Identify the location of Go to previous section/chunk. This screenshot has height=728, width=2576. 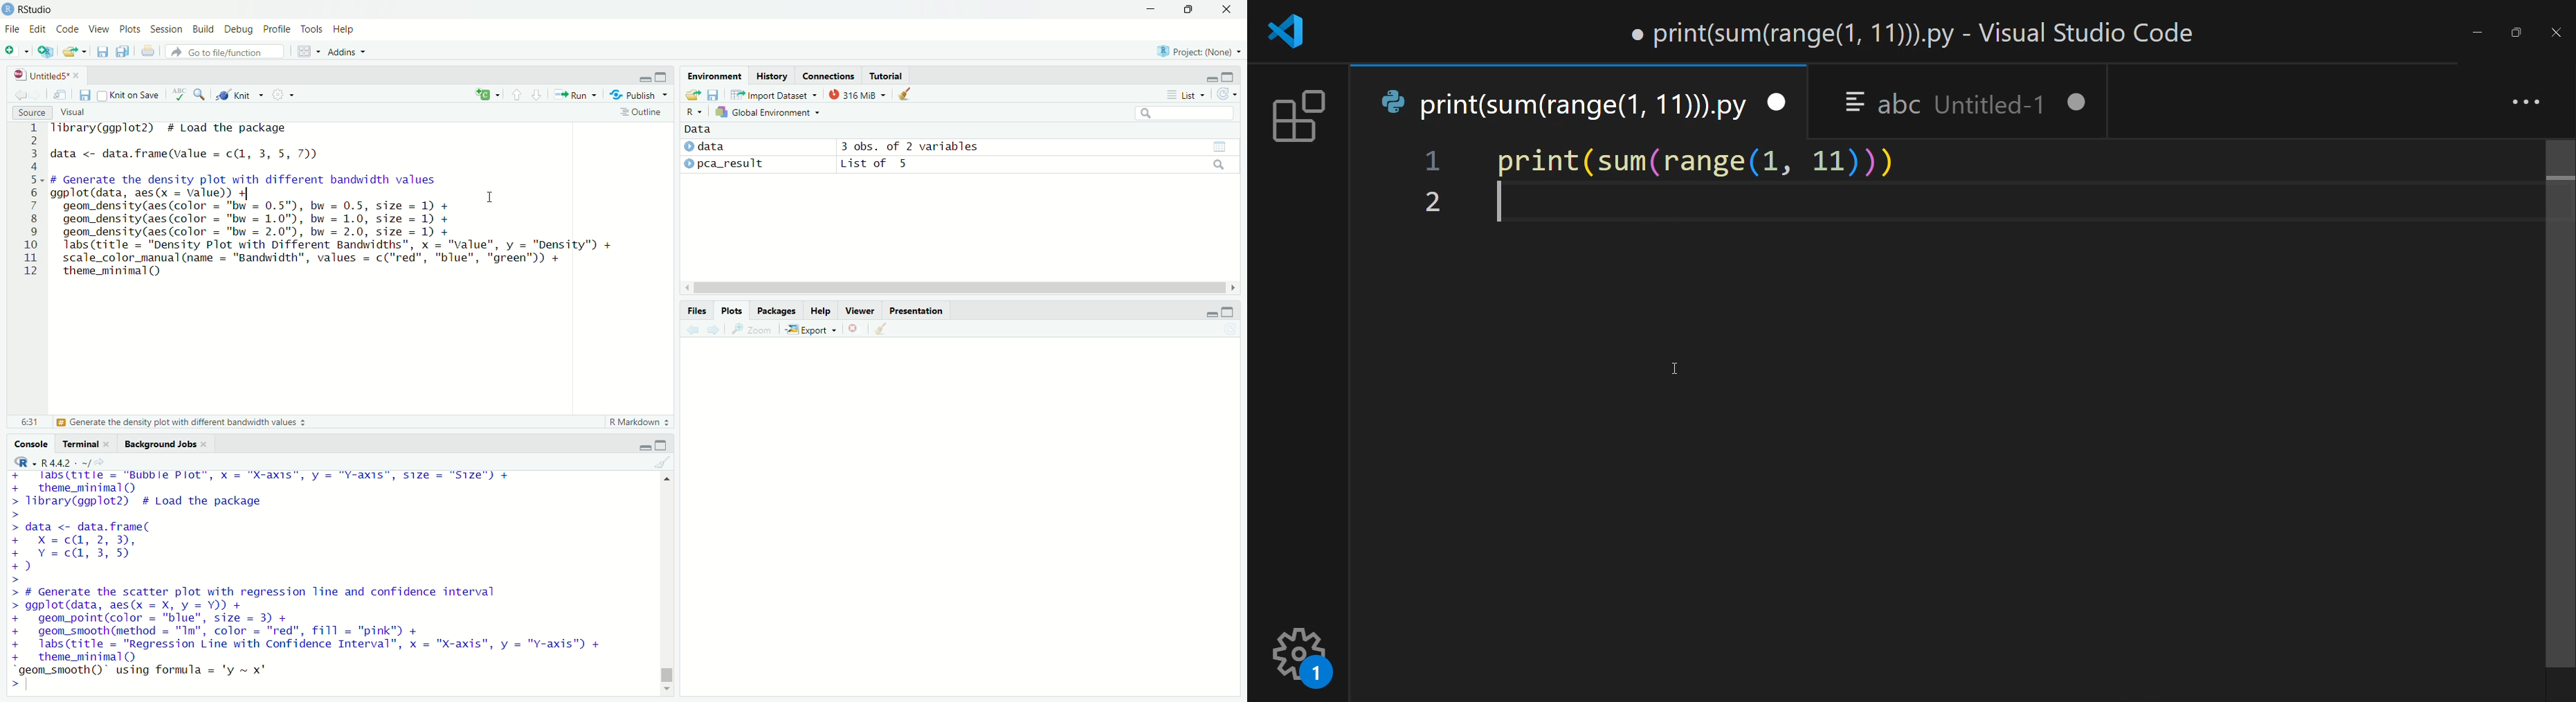
(516, 94).